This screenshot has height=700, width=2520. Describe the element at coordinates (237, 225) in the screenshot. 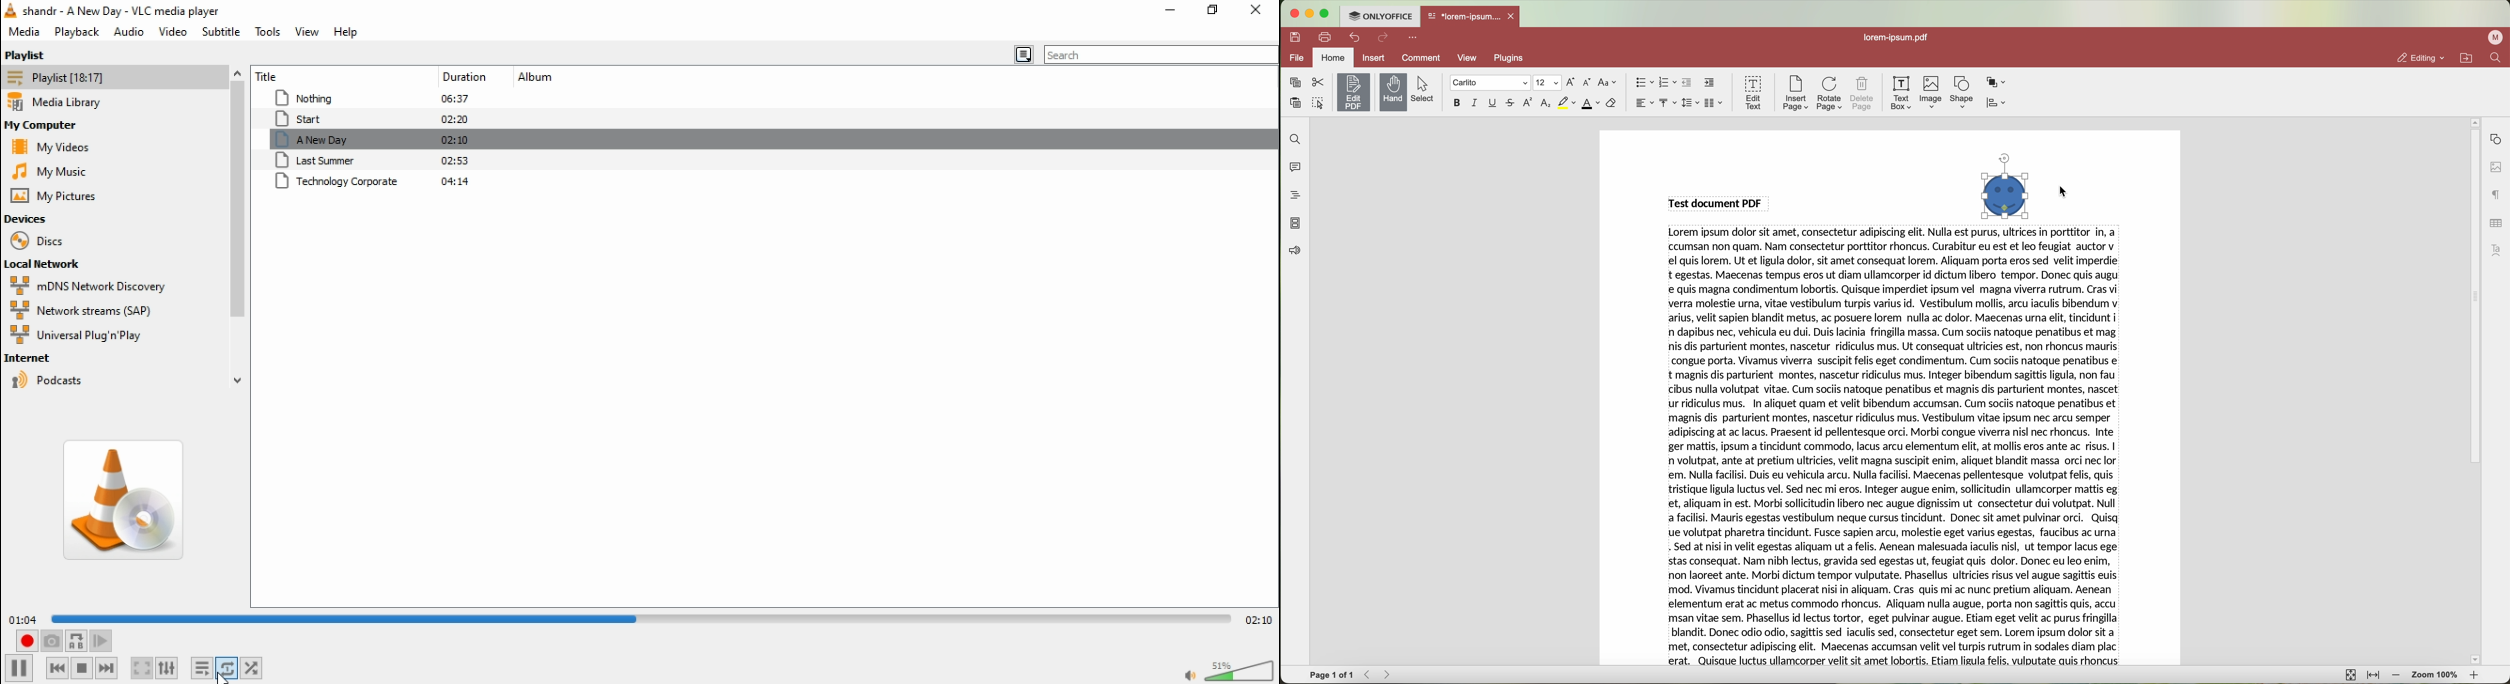

I see `scroll bar` at that location.